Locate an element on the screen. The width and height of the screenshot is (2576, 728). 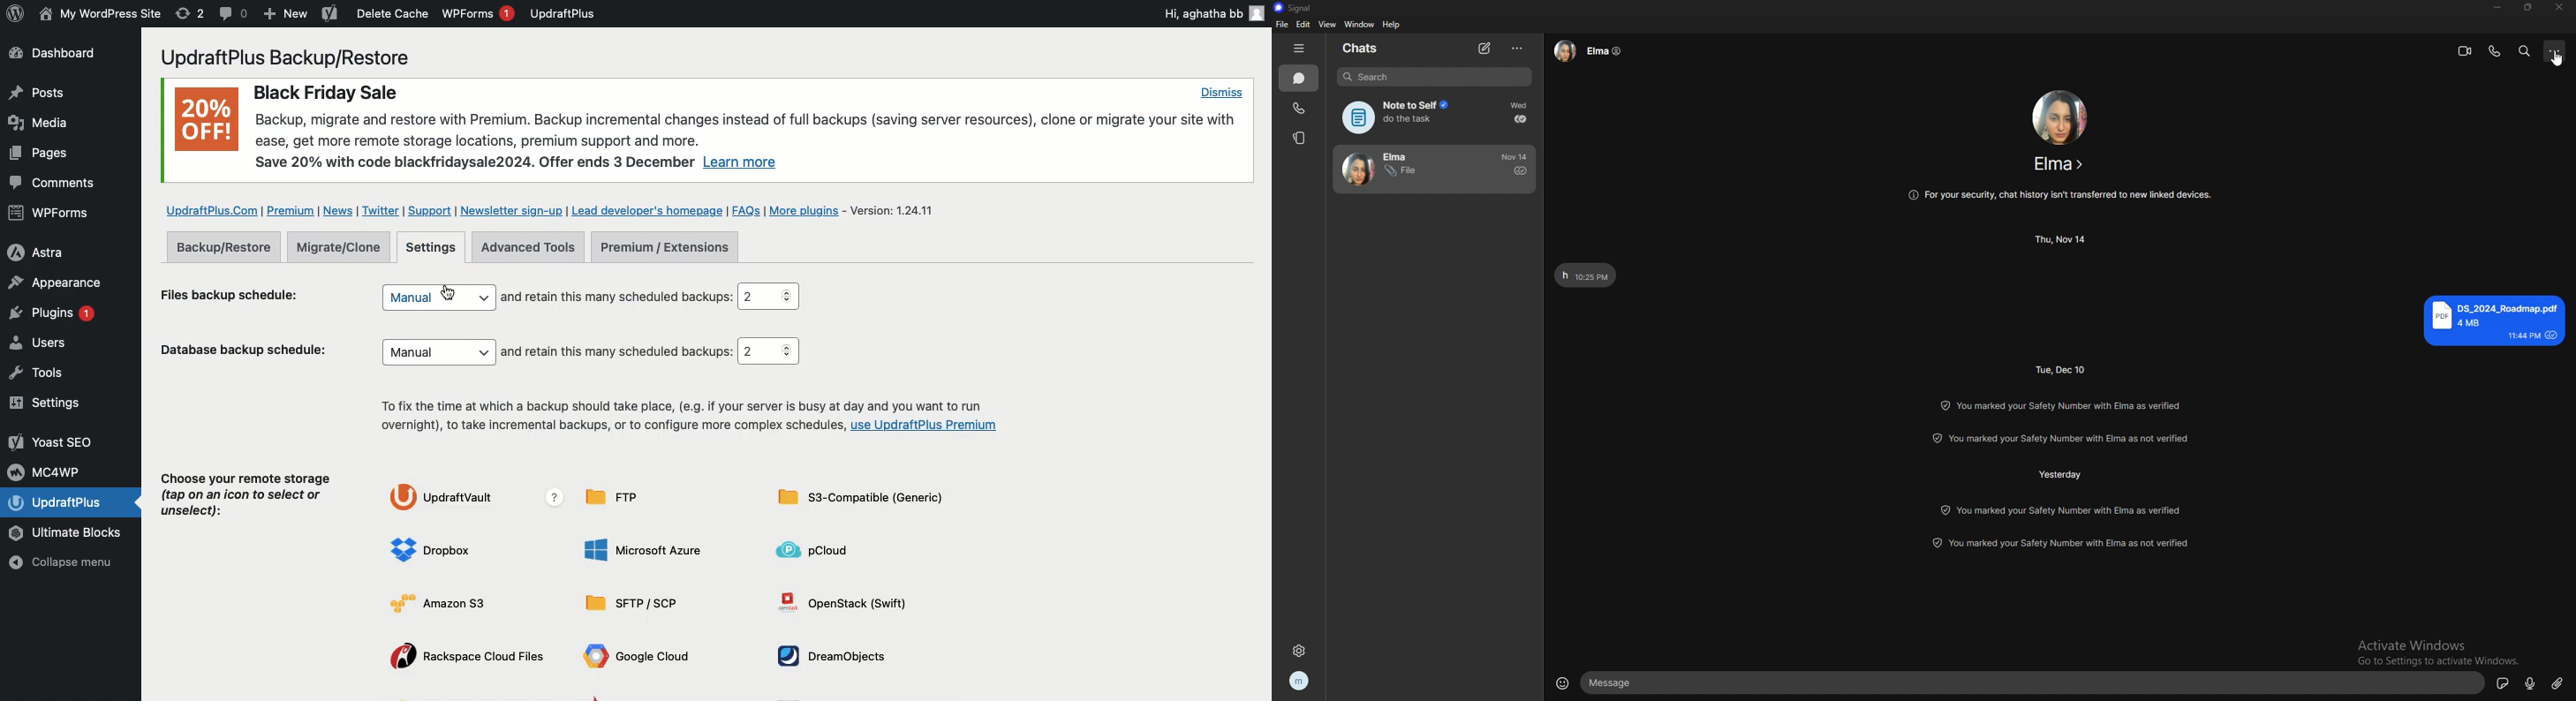
WPForms 1 is located at coordinates (478, 13).